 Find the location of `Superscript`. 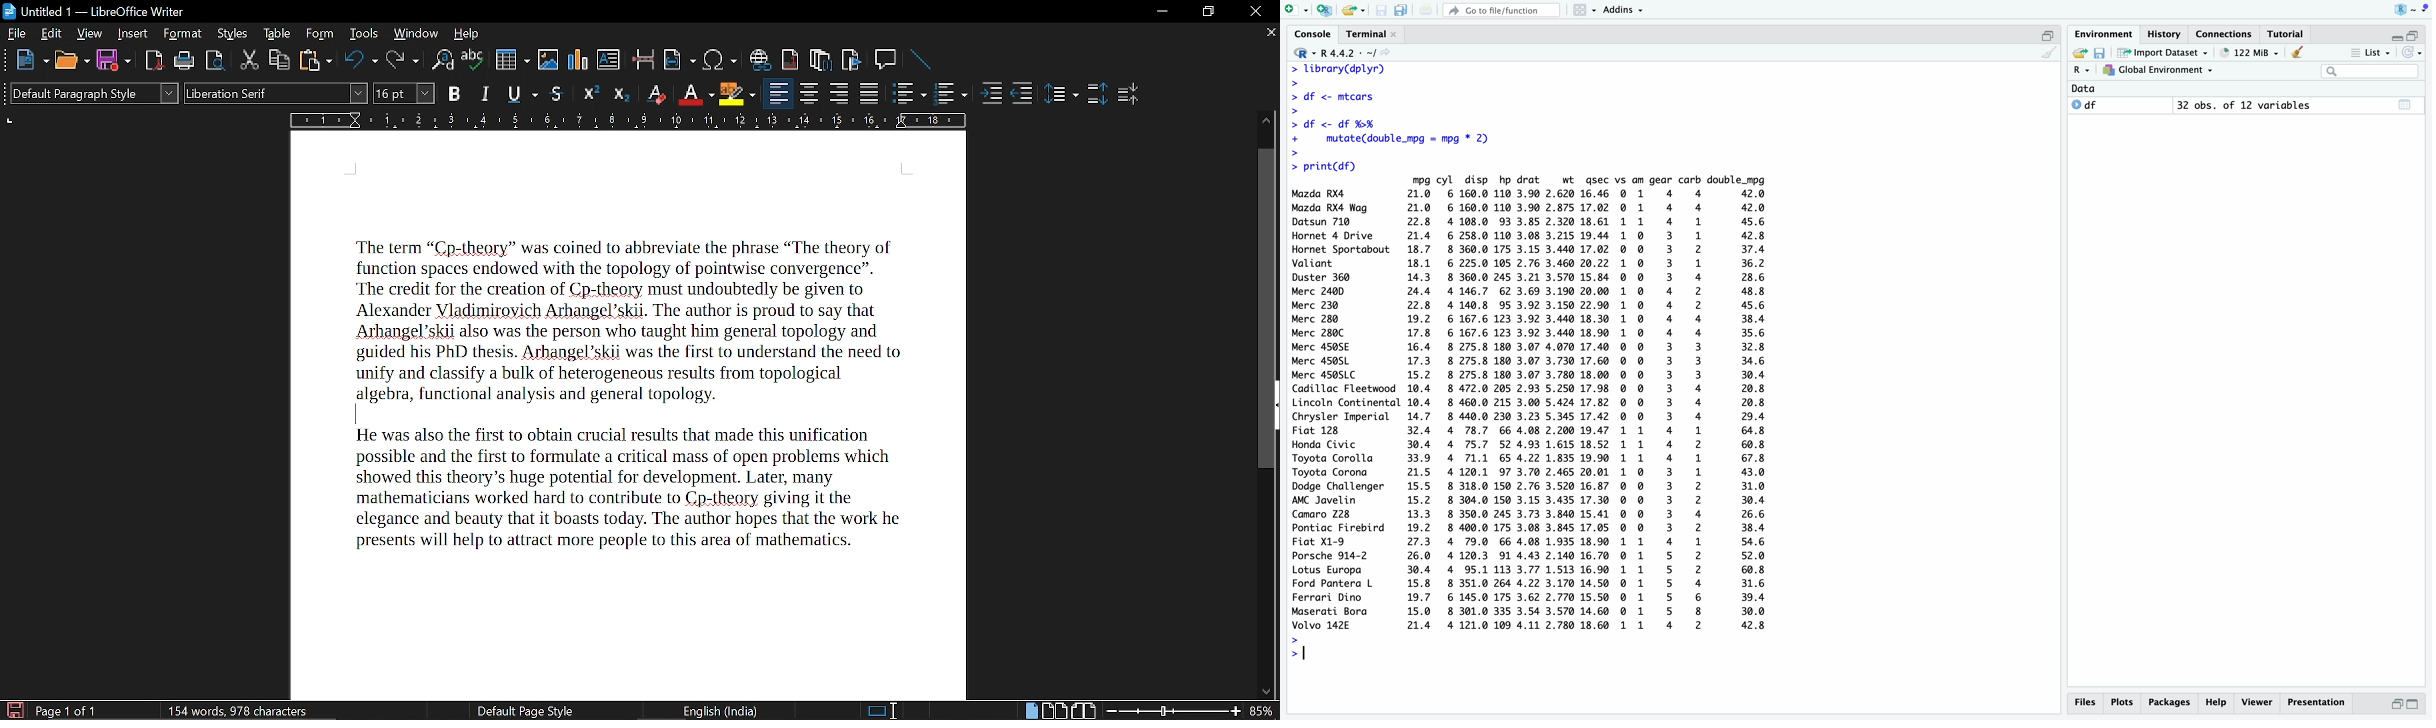

Superscript is located at coordinates (591, 92).